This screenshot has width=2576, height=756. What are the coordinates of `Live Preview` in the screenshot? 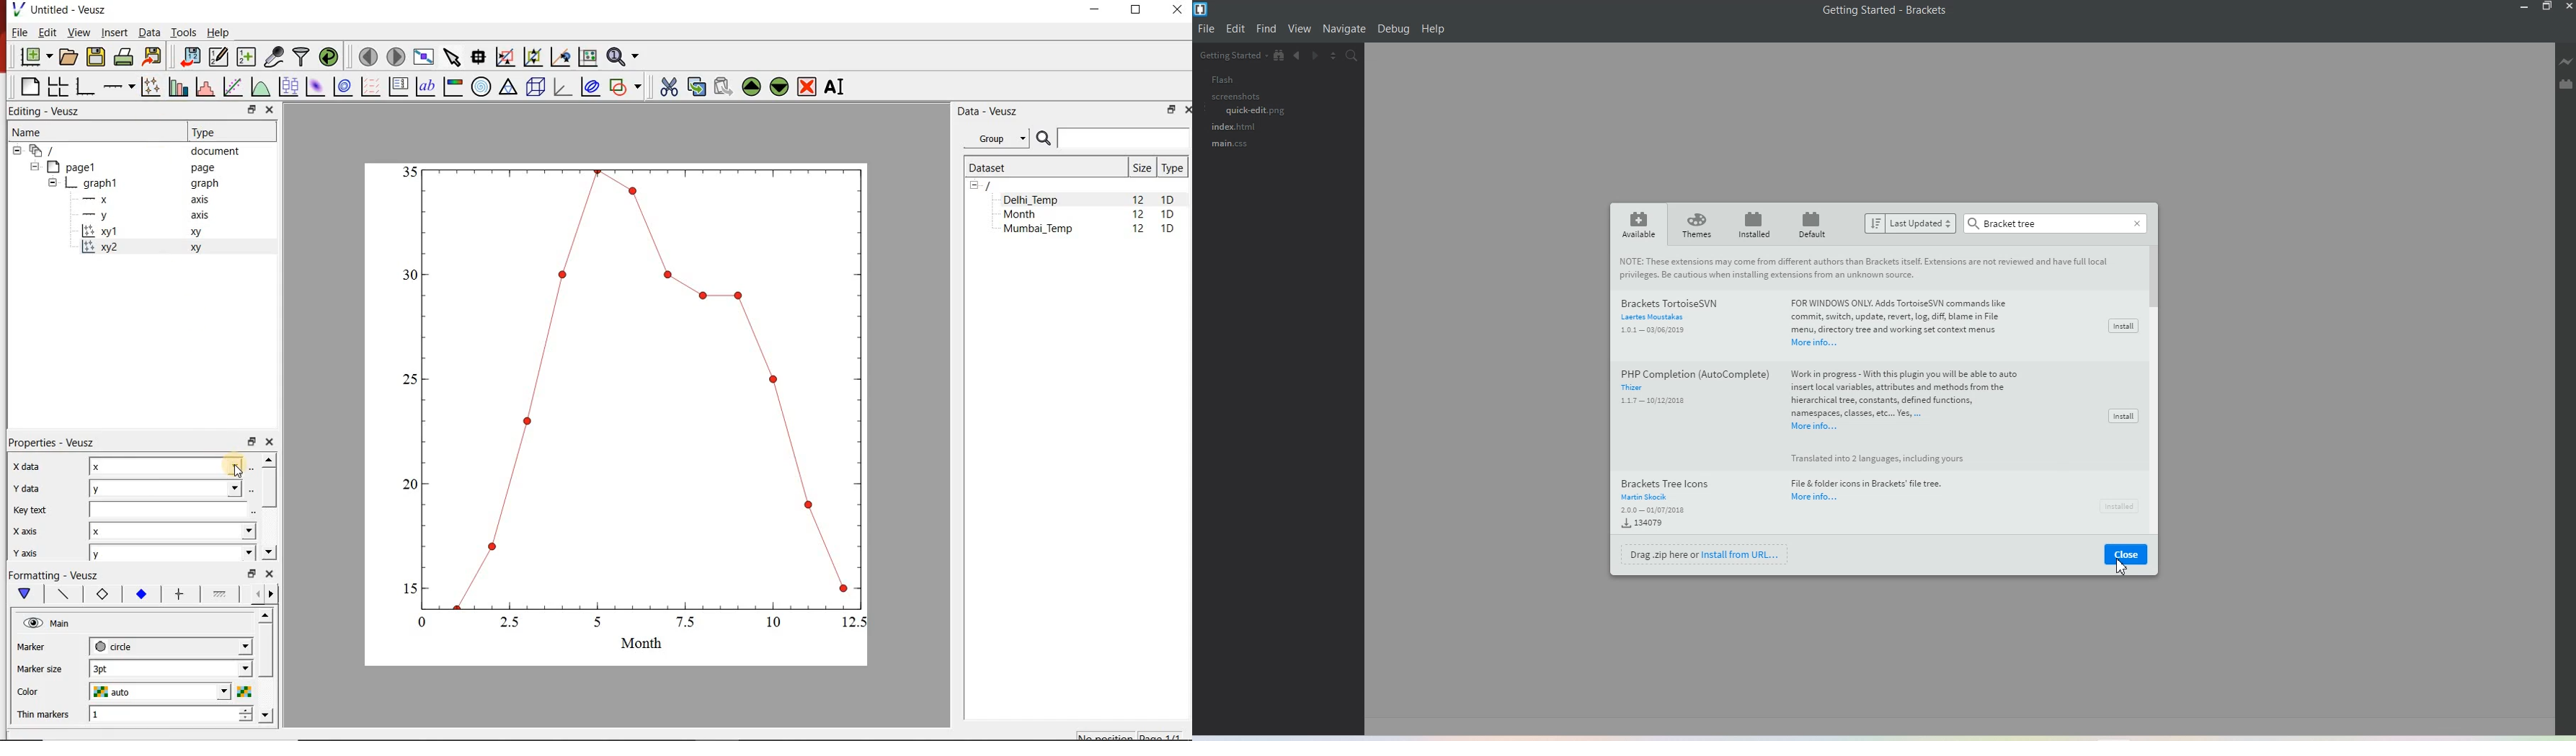 It's located at (2566, 63).